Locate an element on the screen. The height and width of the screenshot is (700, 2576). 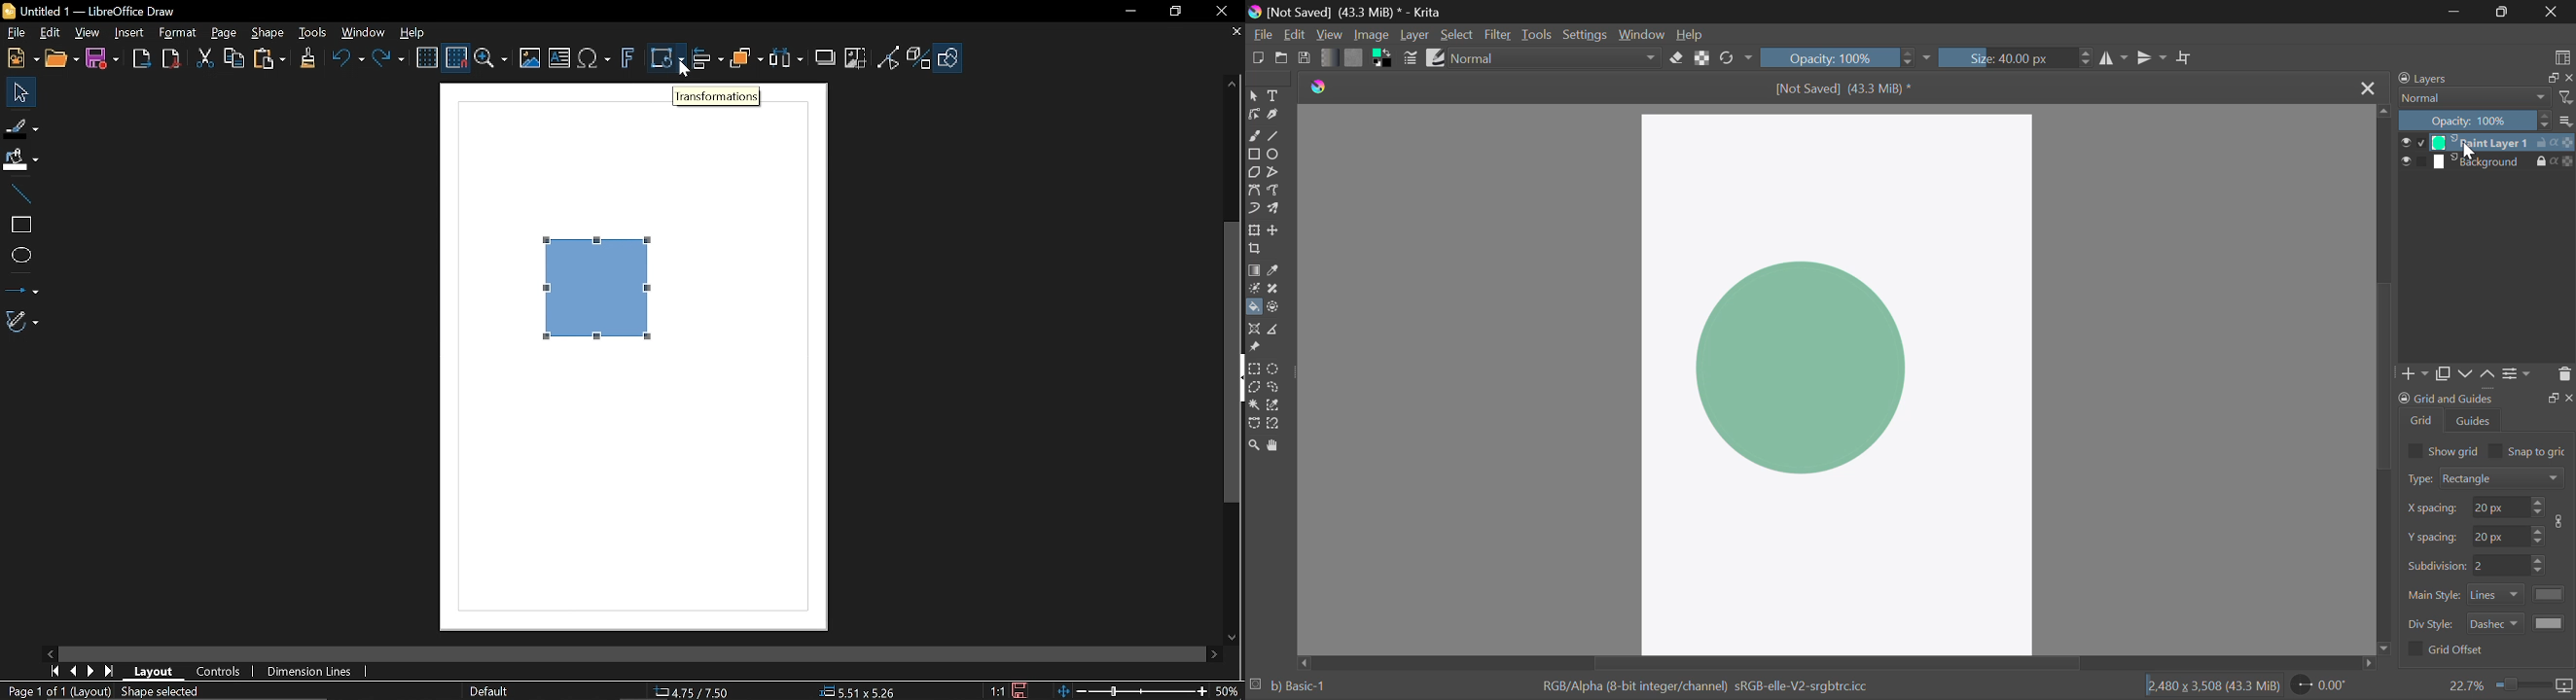
Close window is located at coordinates (1221, 12).